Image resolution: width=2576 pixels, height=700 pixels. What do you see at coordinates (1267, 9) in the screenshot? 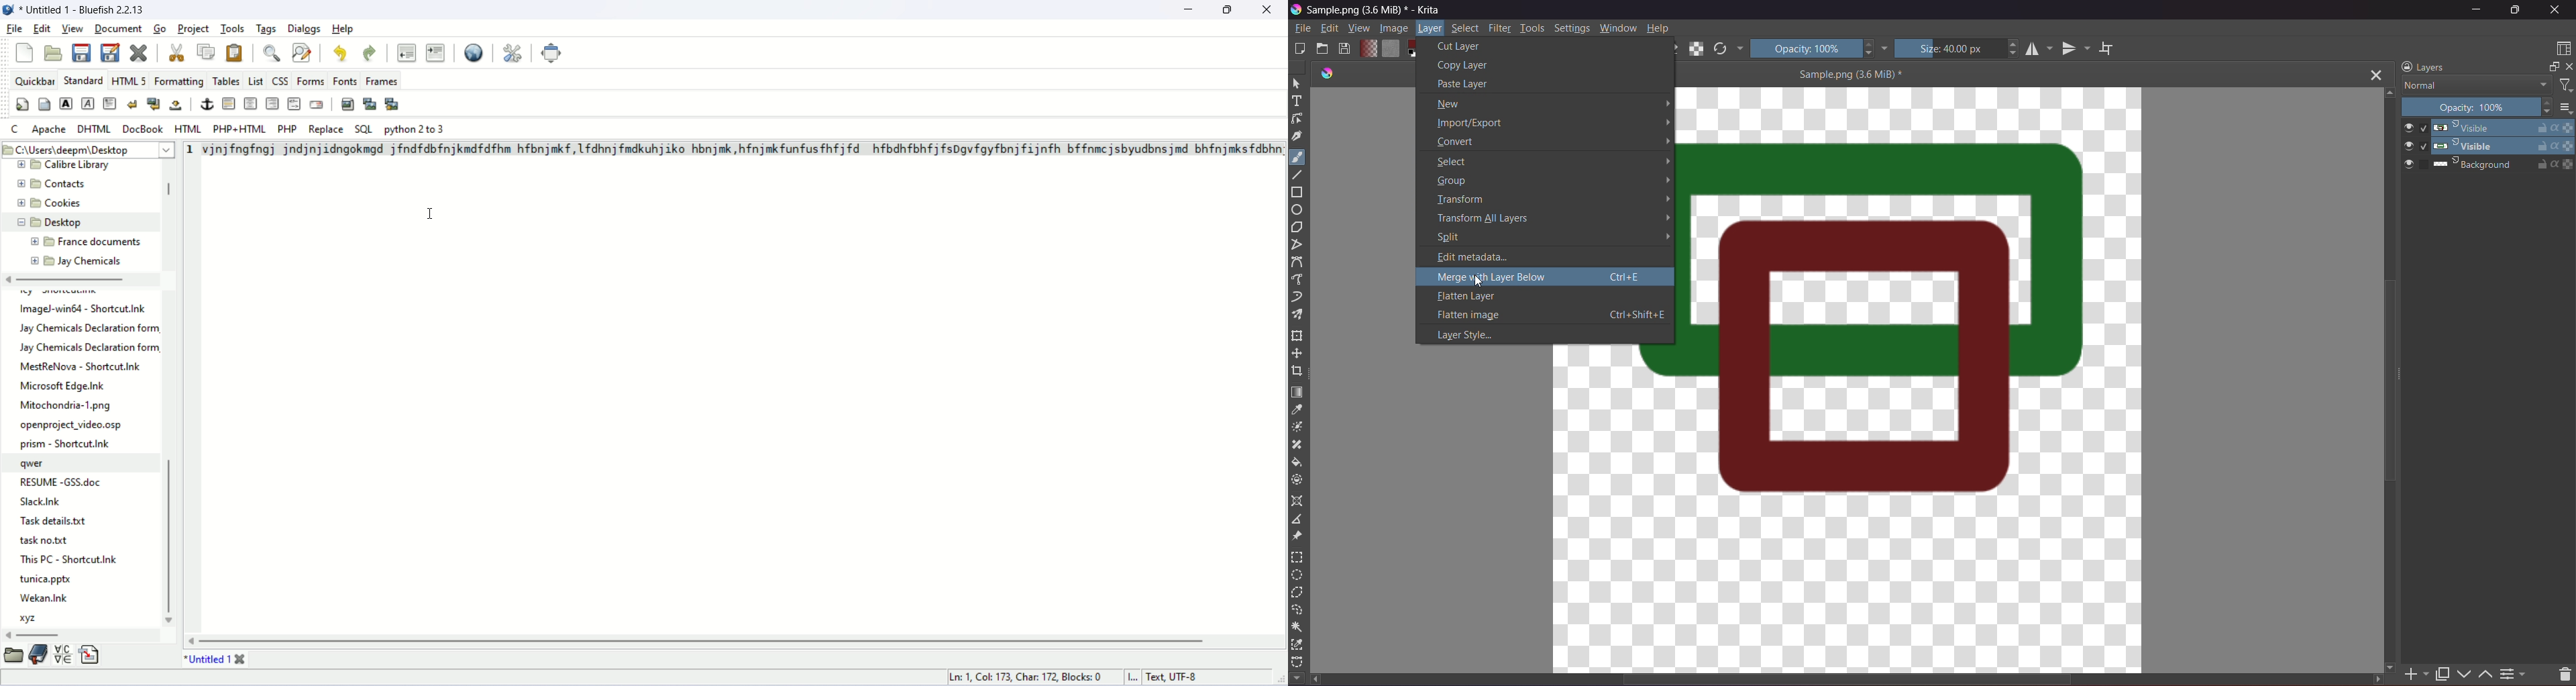
I see `close` at bounding box center [1267, 9].